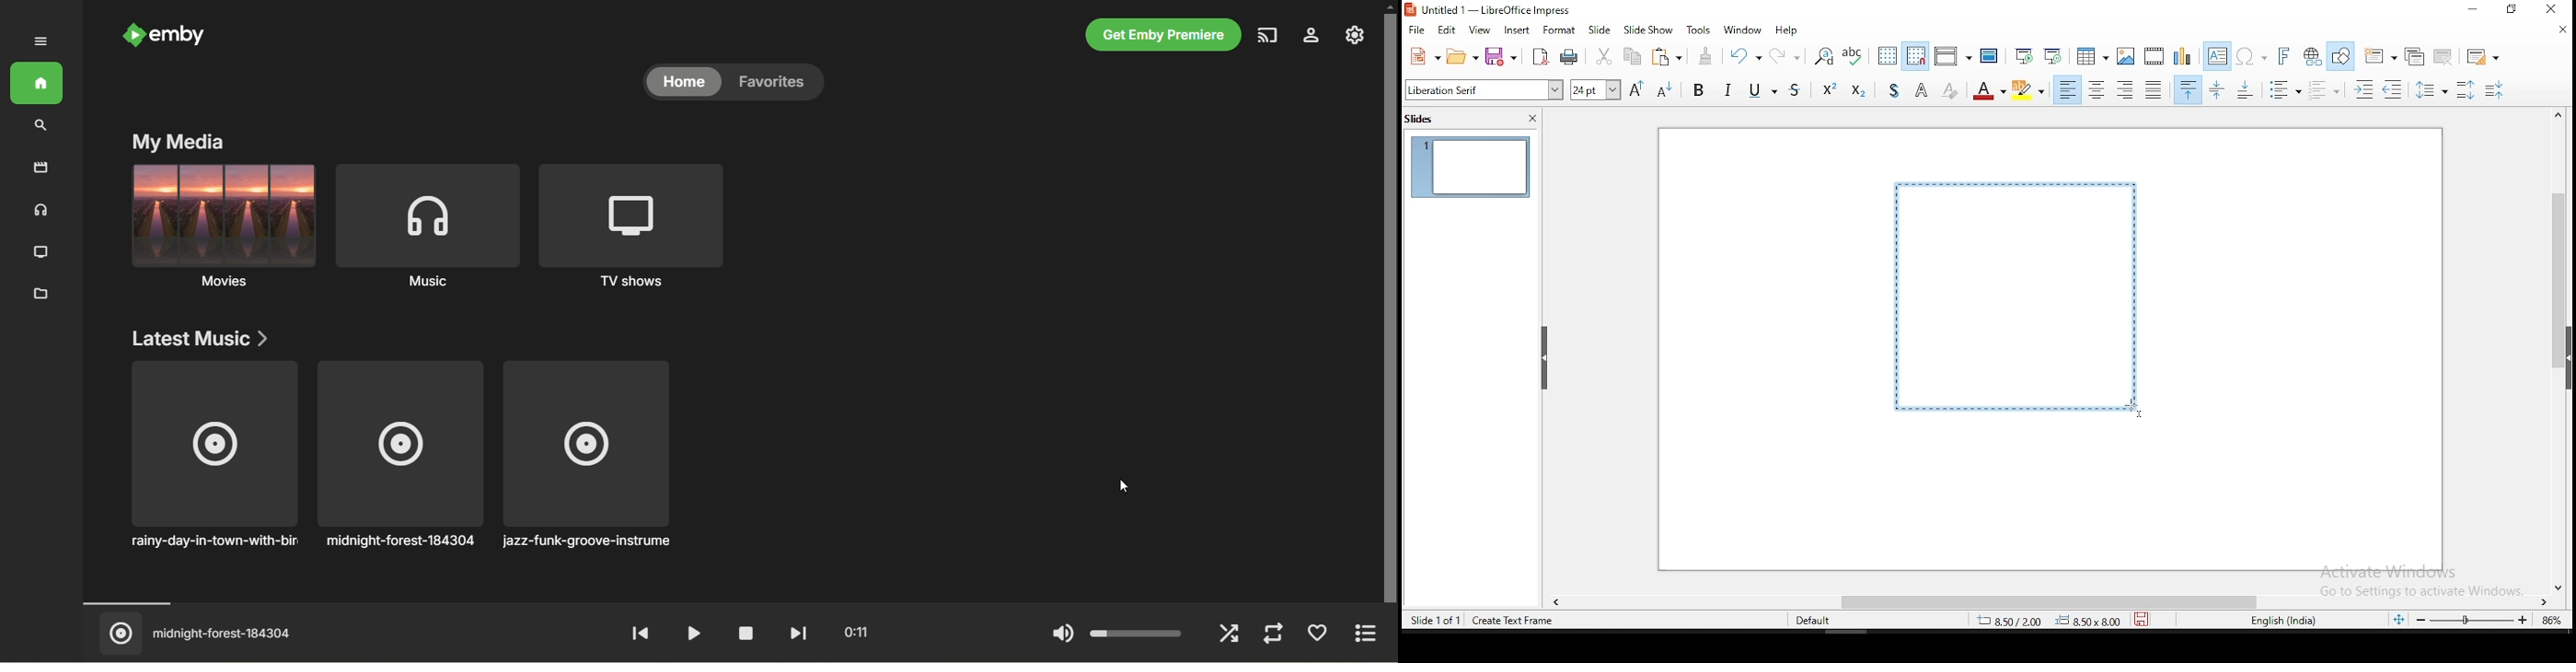 This screenshot has height=672, width=2576. I want to click on decrease paragraph spacing, so click(2496, 90).